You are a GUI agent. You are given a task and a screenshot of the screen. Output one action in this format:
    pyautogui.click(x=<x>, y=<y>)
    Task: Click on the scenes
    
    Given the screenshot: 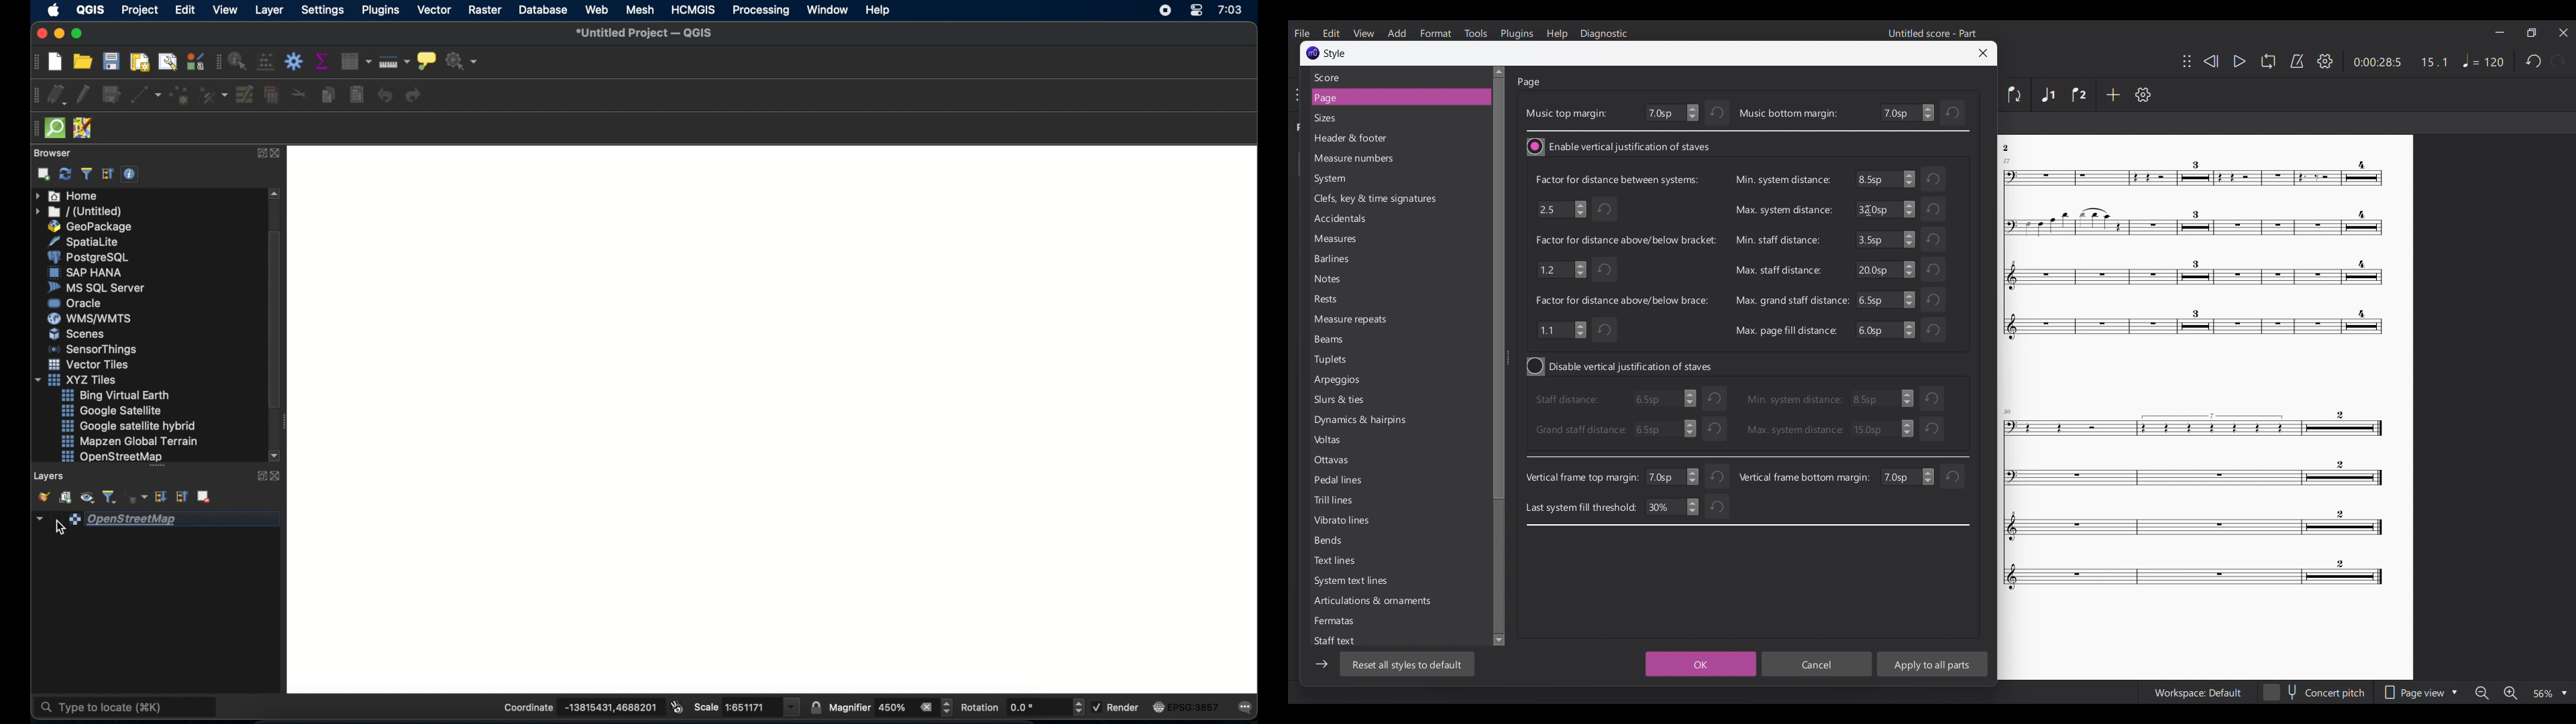 What is the action you would take?
    pyautogui.click(x=77, y=334)
    